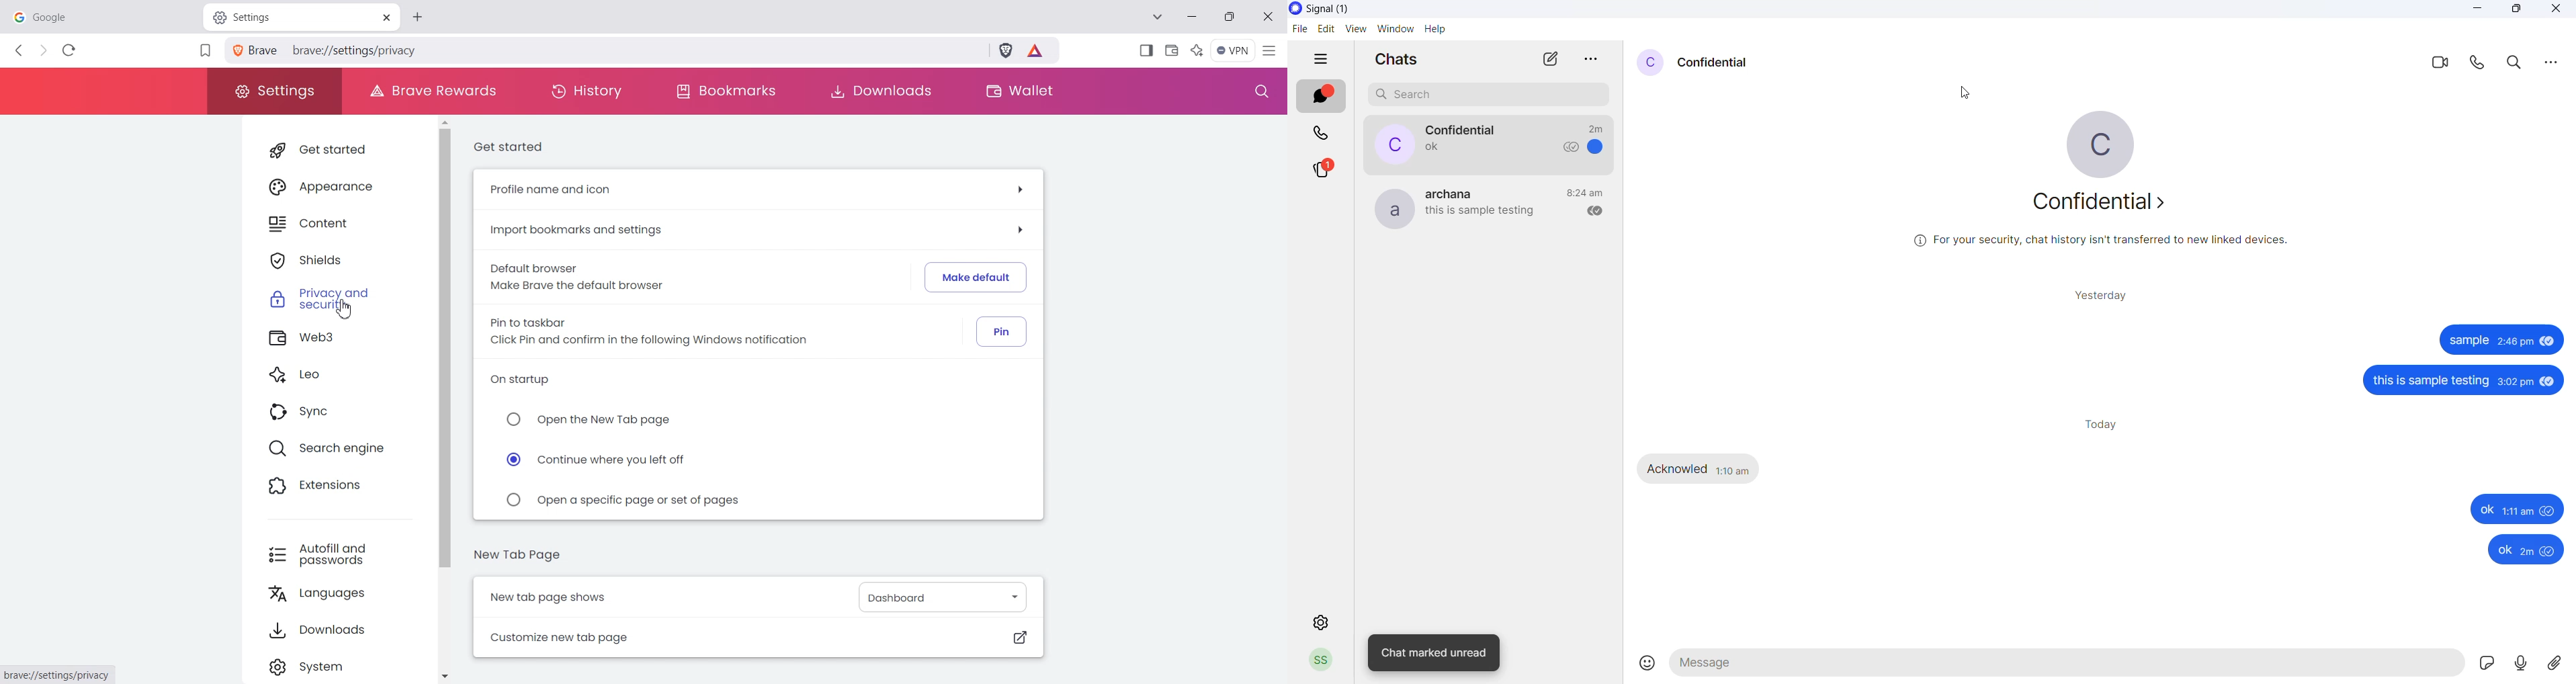  What do you see at coordinates (1645, 665) in the screenshot?
I see `emojis` at bounding box center [1645, 665].